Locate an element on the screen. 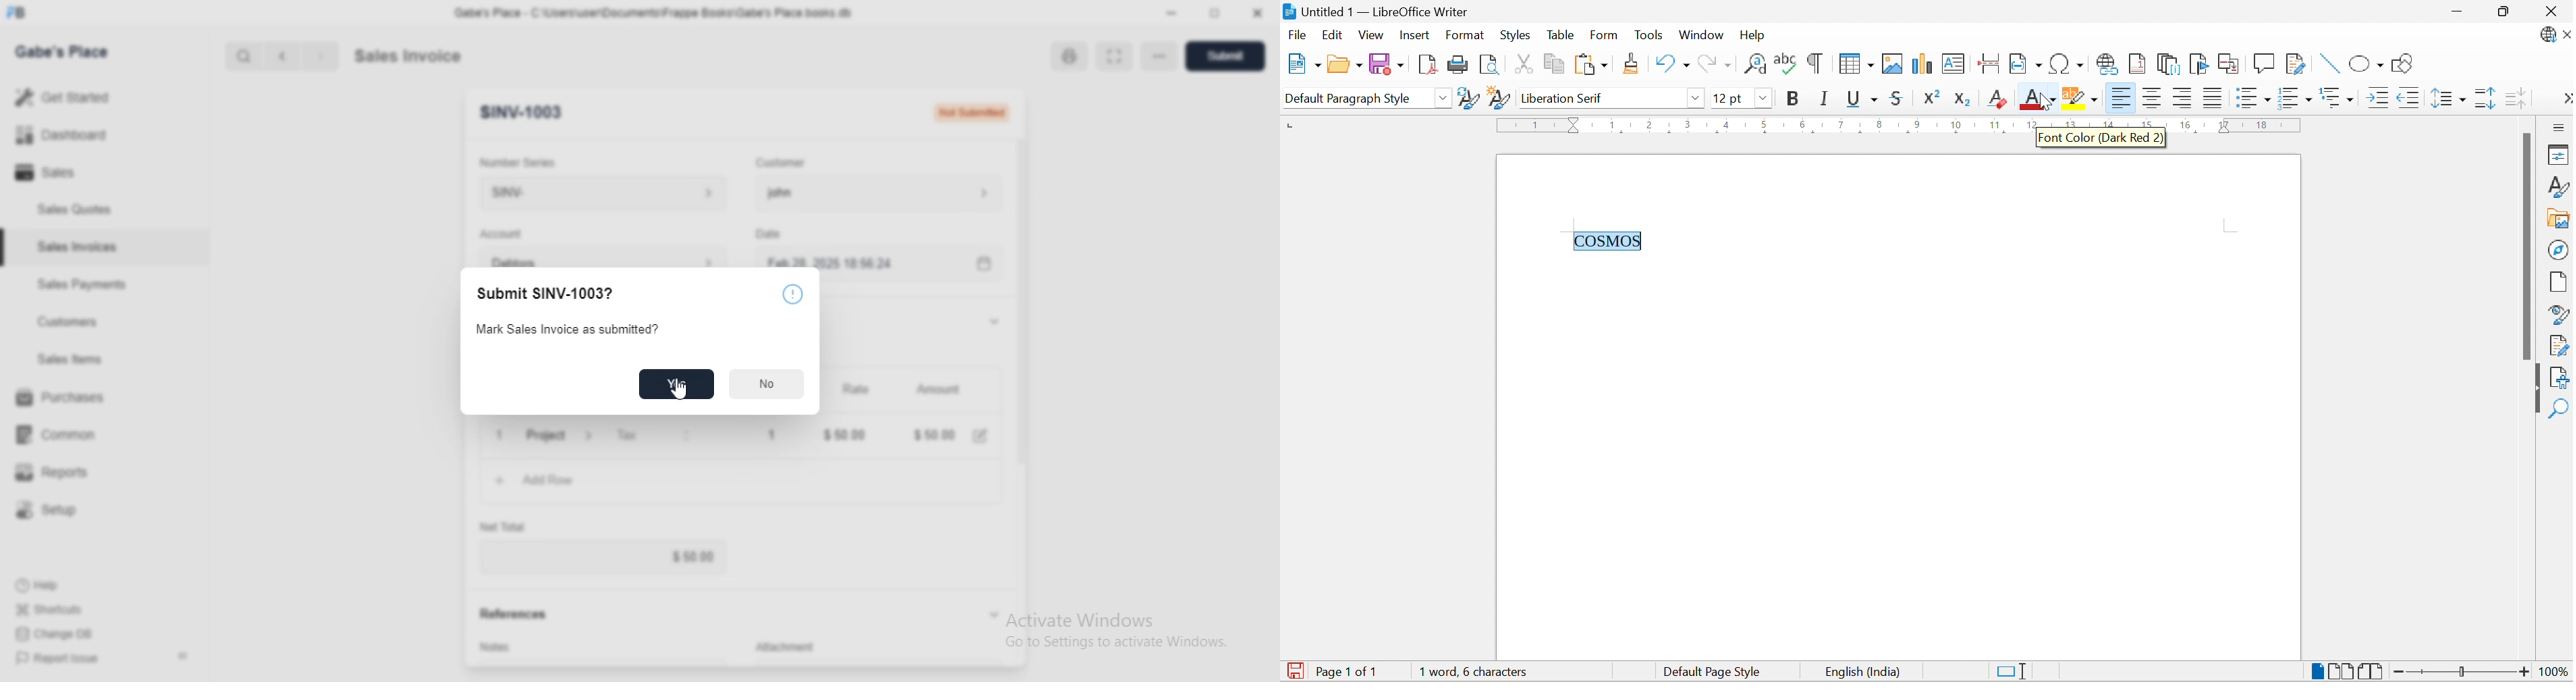 The height and width of the screenshot is (700, 2576). Triangular Markers is located at coordinates (1575, 125).